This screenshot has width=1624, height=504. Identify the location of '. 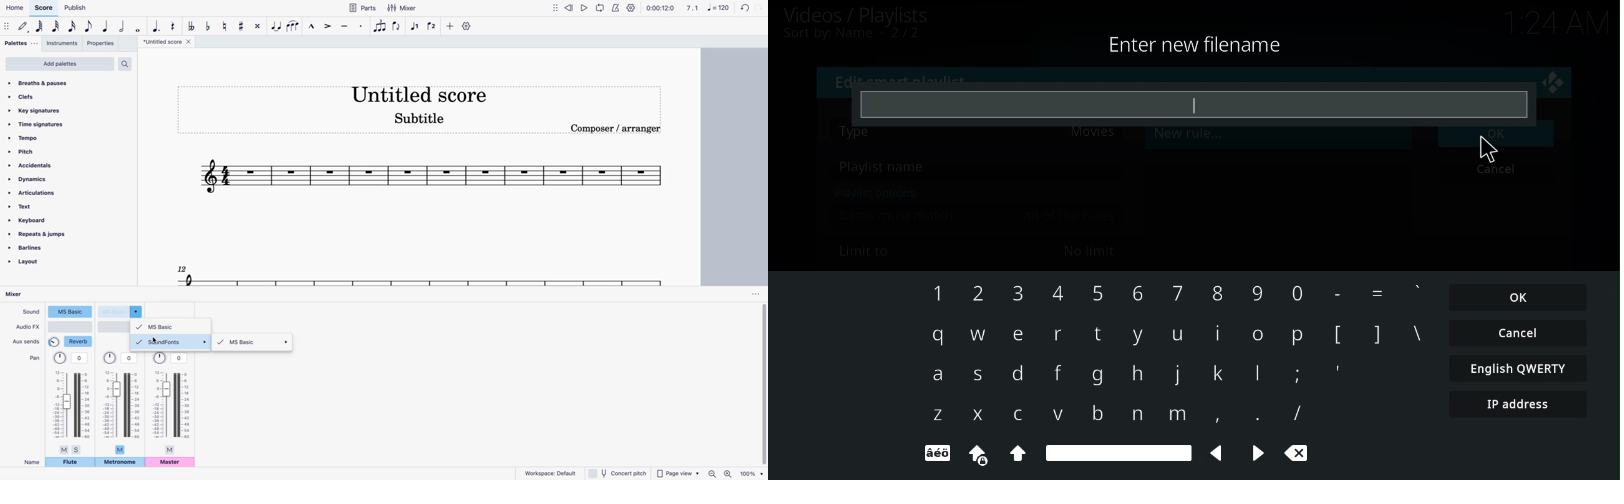
(1336, 378).